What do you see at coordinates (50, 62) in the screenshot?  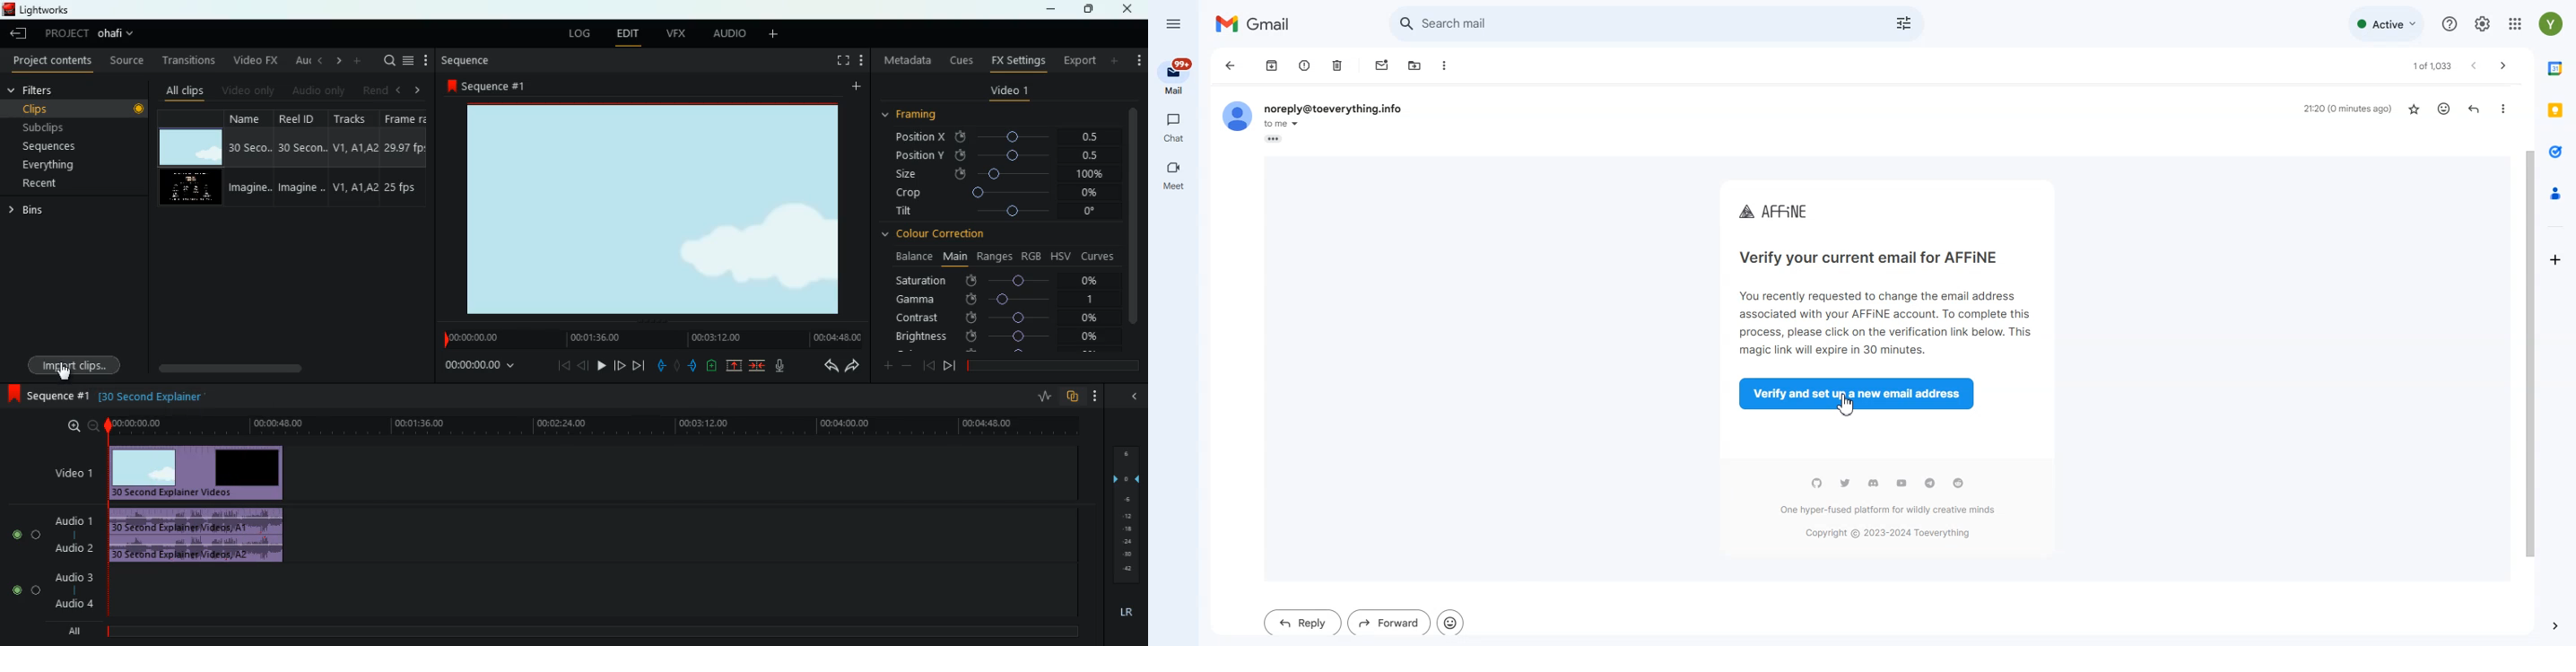 I see `project contents` at bounding box center [50, 62].